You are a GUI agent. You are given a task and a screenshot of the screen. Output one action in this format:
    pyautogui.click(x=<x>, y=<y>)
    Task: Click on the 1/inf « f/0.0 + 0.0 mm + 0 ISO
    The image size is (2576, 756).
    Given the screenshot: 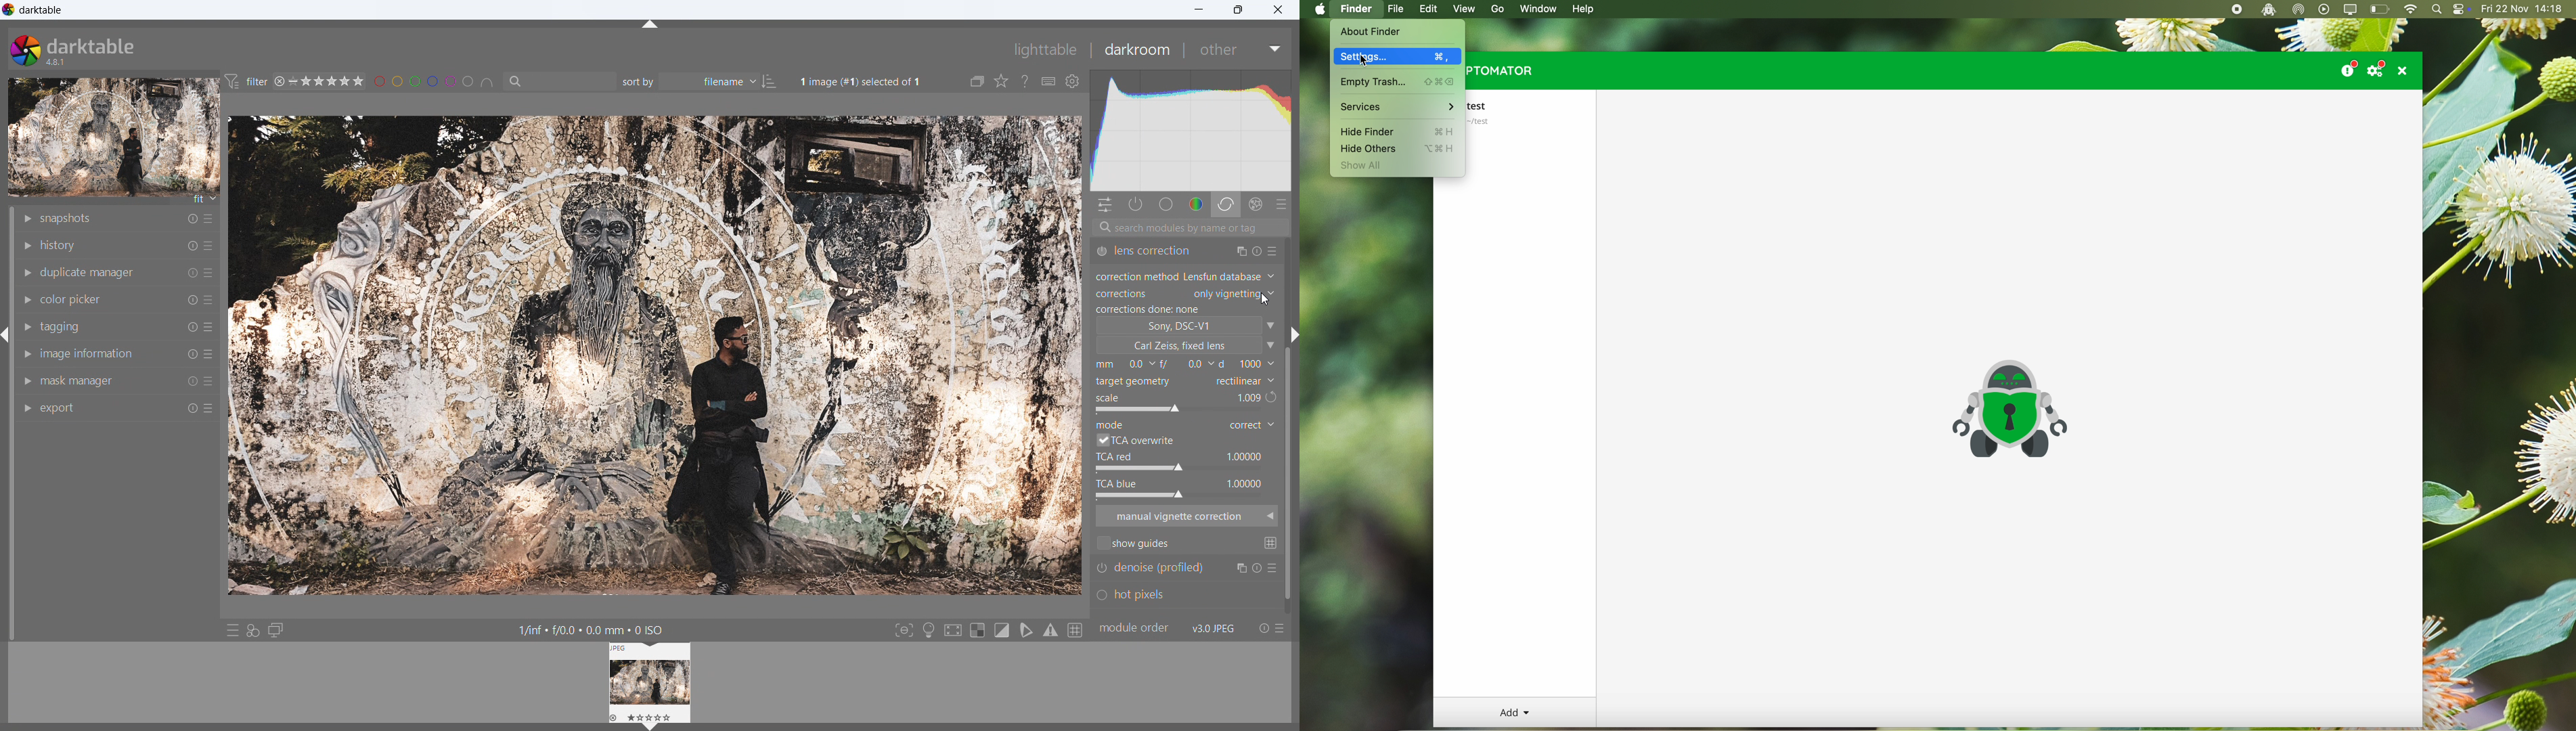 What is the action you would take?
    pyautogui.click(x=598, y=629)
    